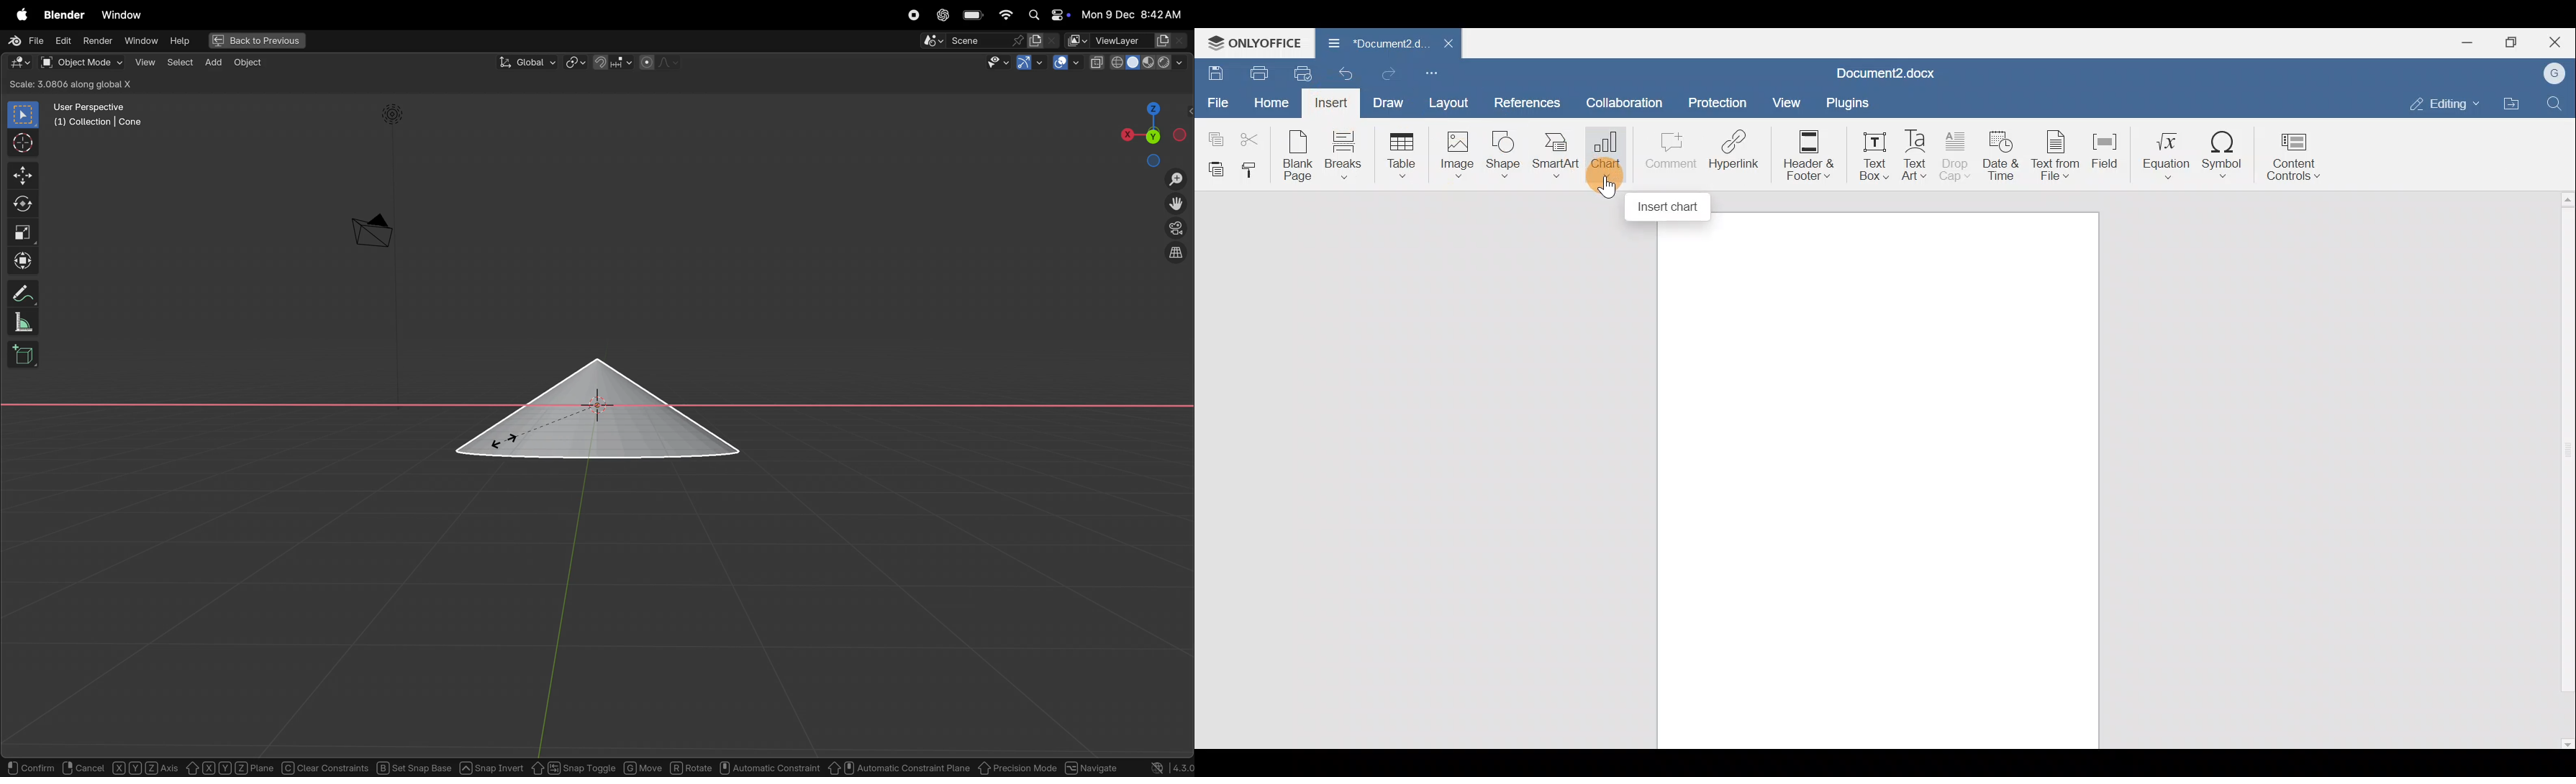 The height and width of the screenshot is (784, 2576). Describe the element at coordinates (1878, 481) in the screenshot. I see `Work area` at that location.